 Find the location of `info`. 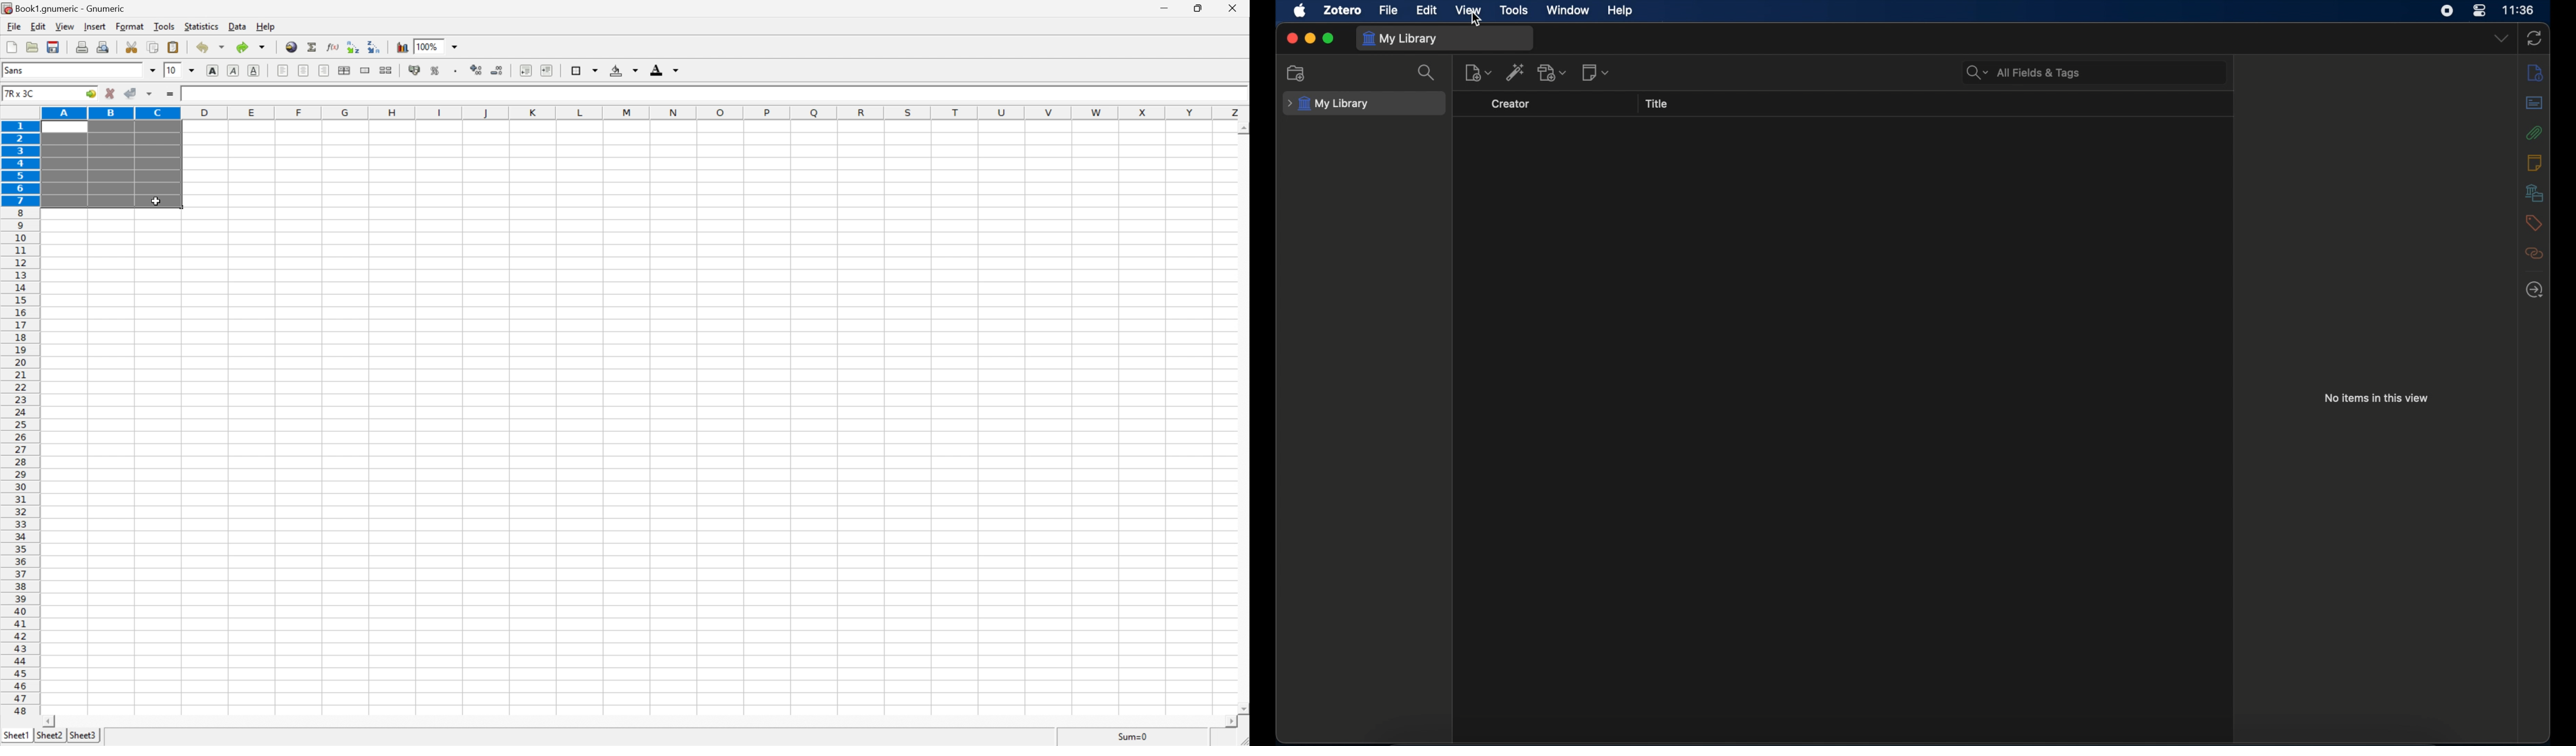

info is located at coordinates (2536, 73).